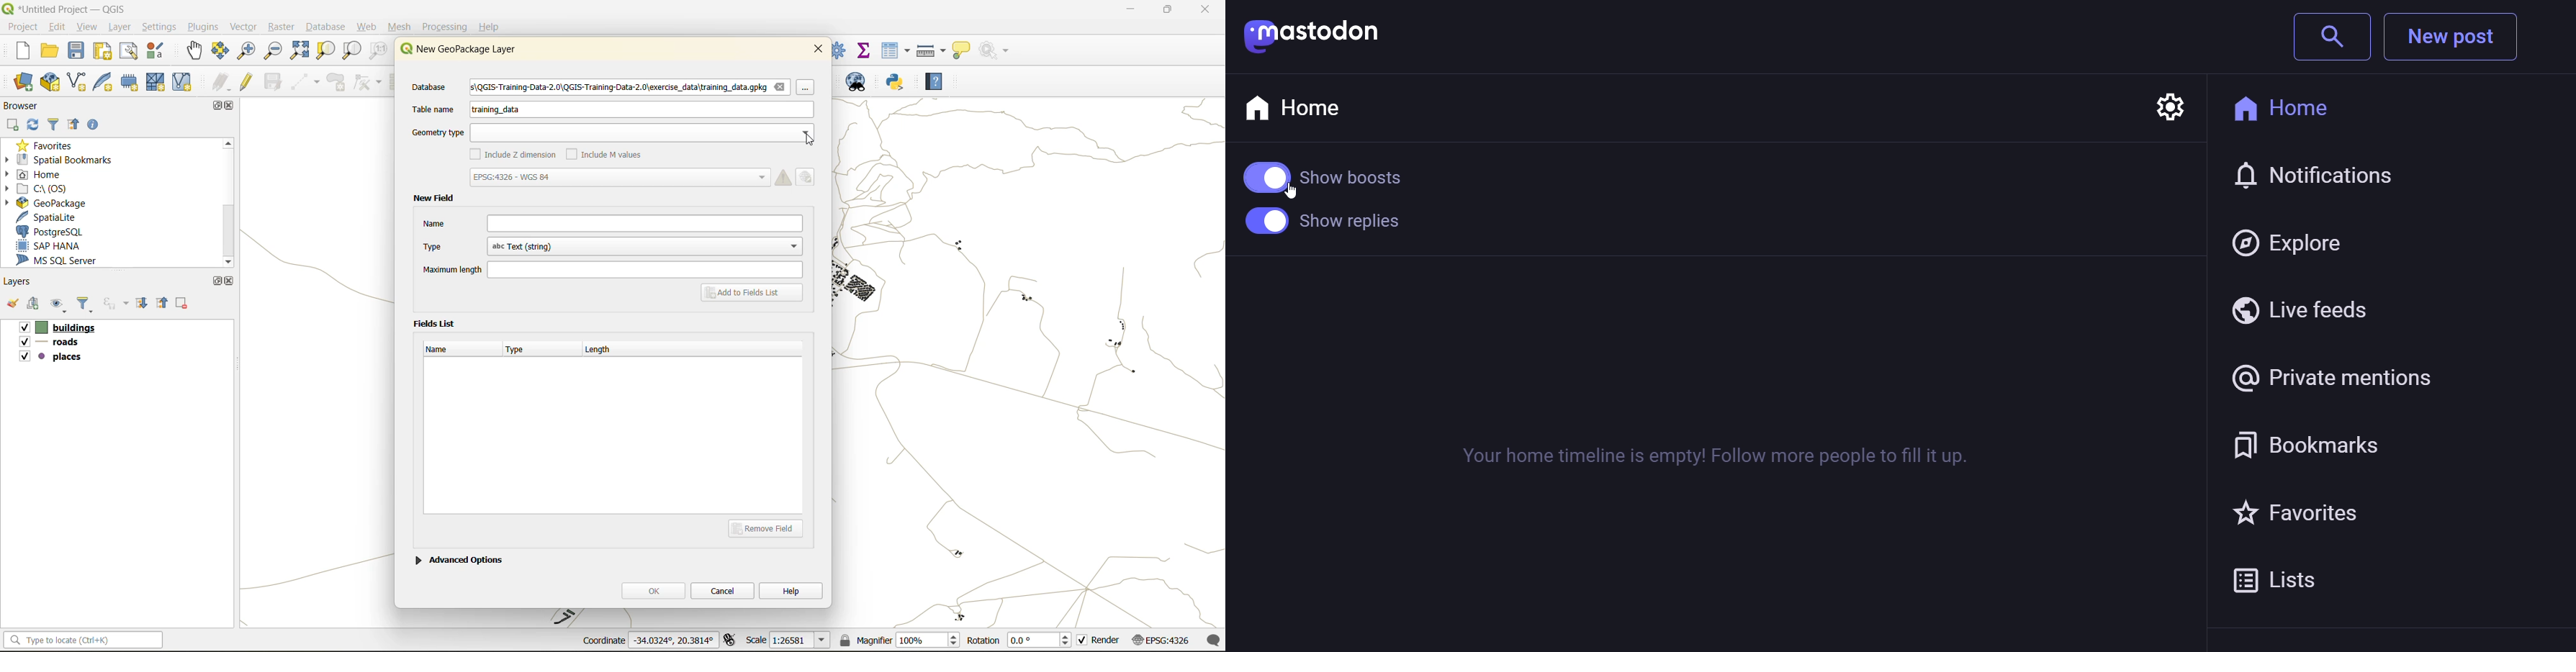 The image size is (2576, 672). Describe the element at coordinates (724, 589) in the screenshot. I see `cancel` at that location.